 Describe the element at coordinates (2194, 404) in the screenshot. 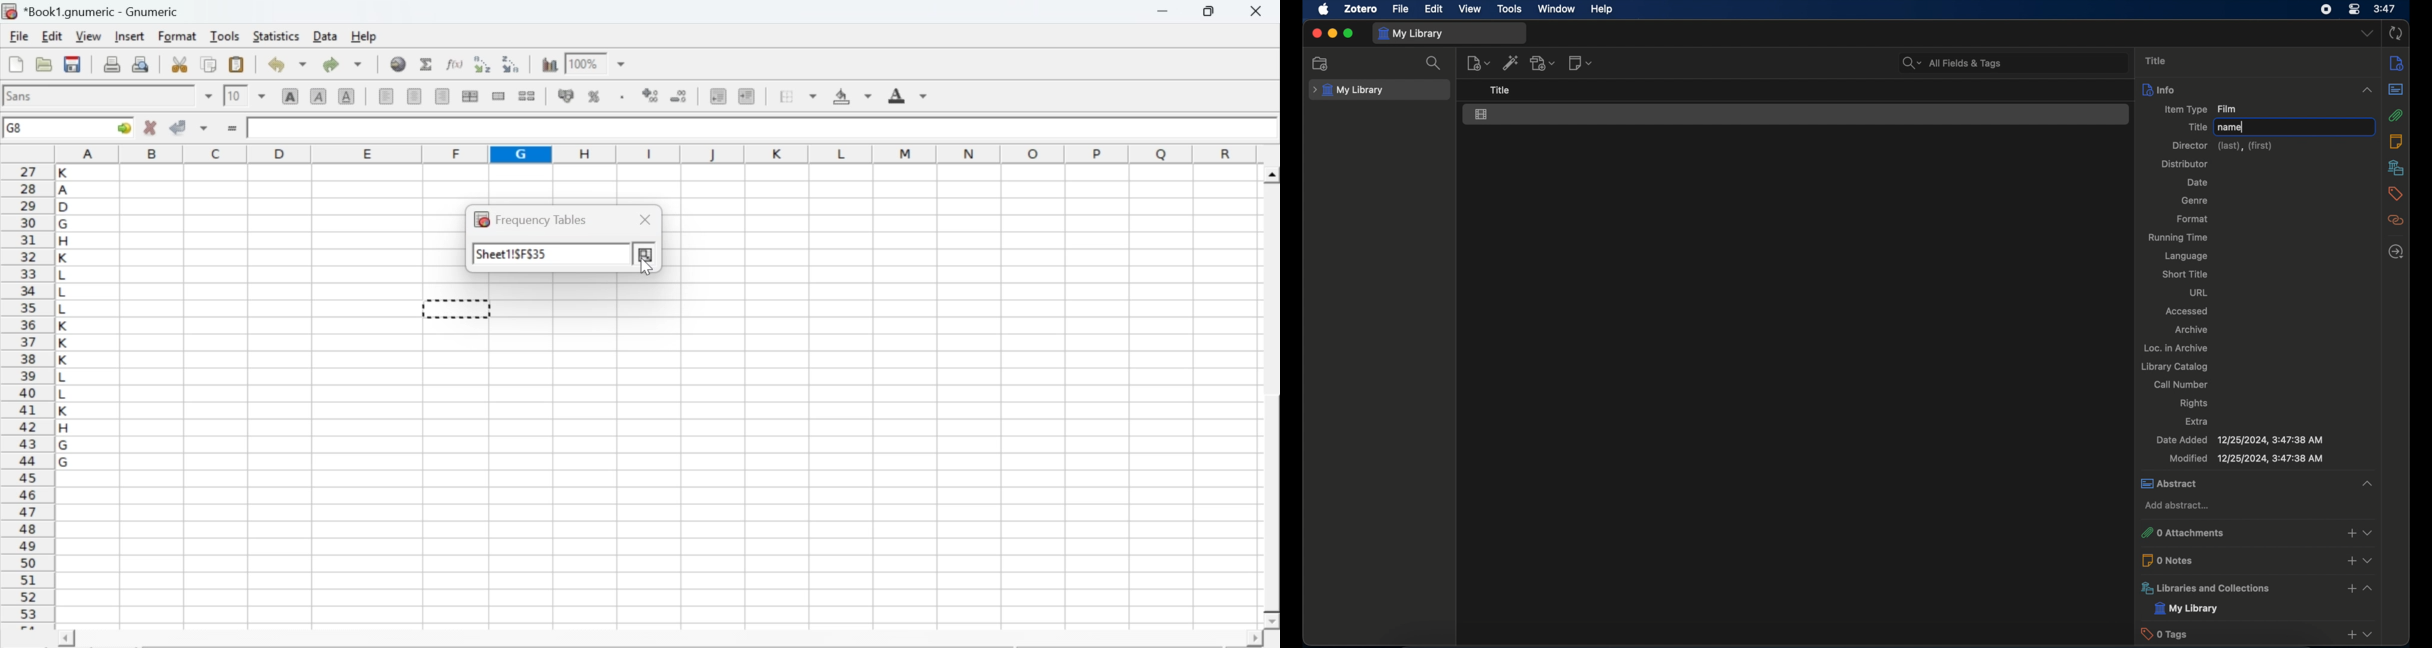

I see `rights` at that location.